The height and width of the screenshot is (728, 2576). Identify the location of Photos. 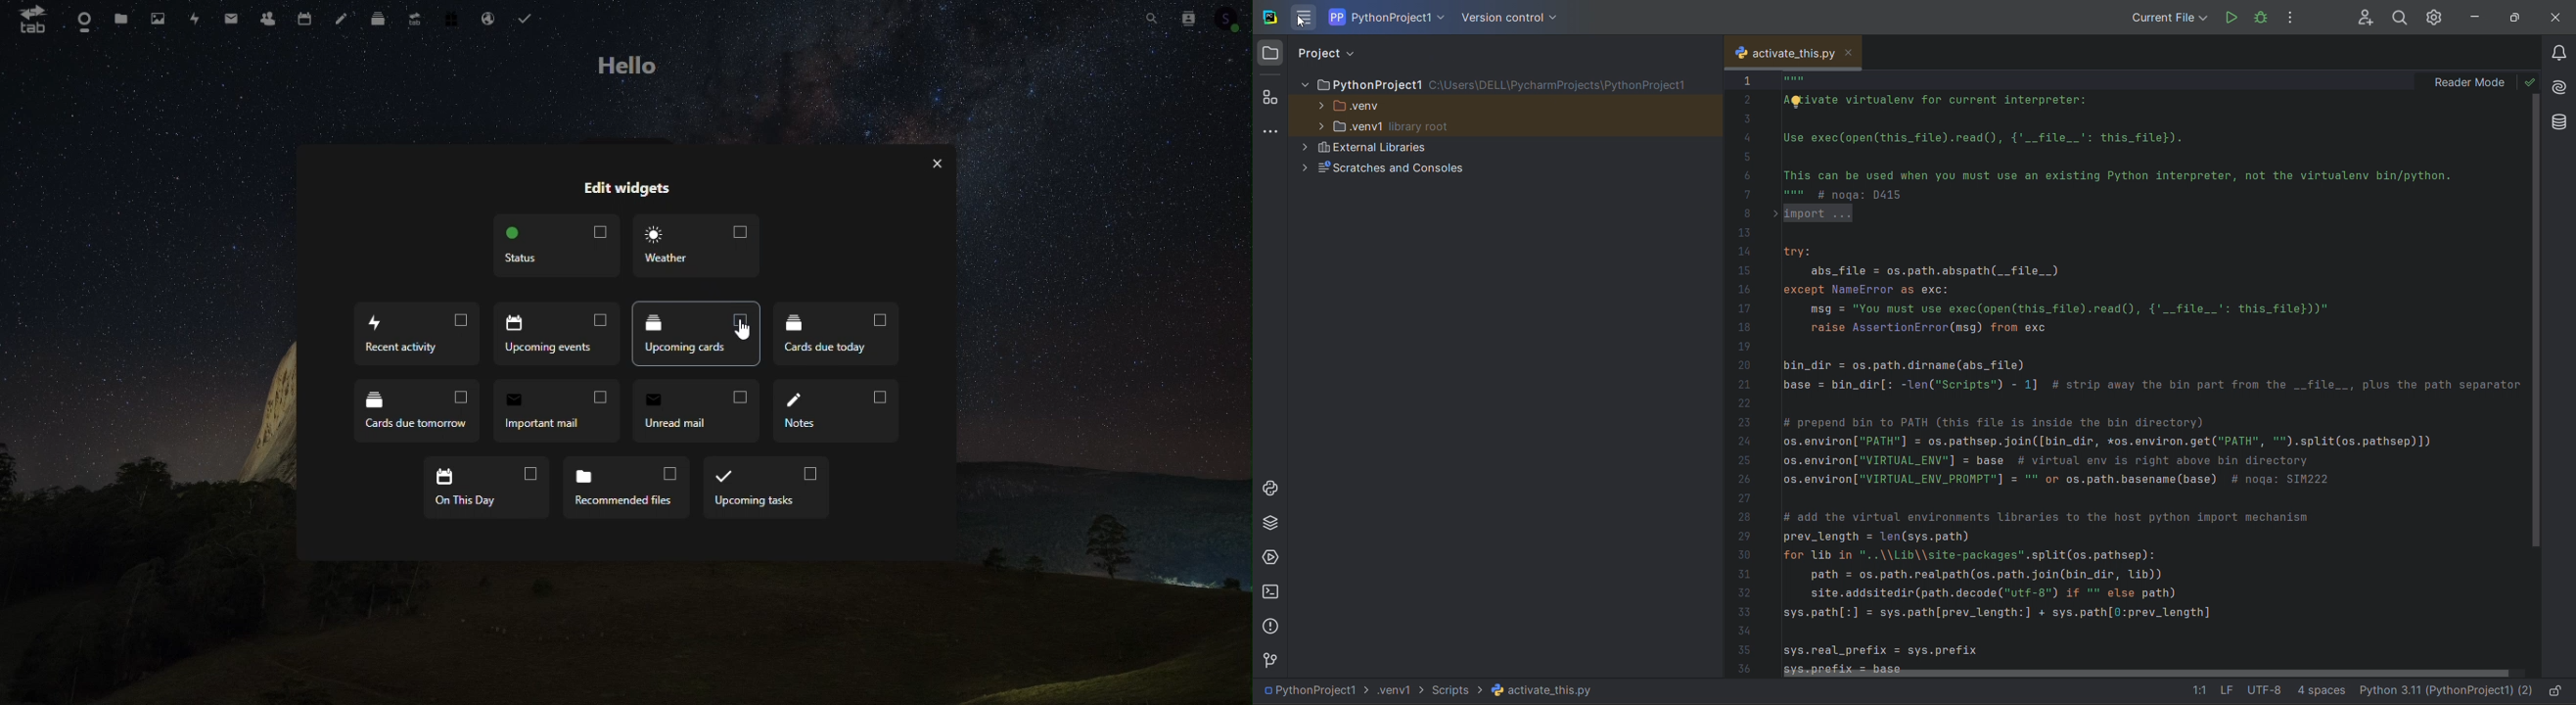
(160, 18).